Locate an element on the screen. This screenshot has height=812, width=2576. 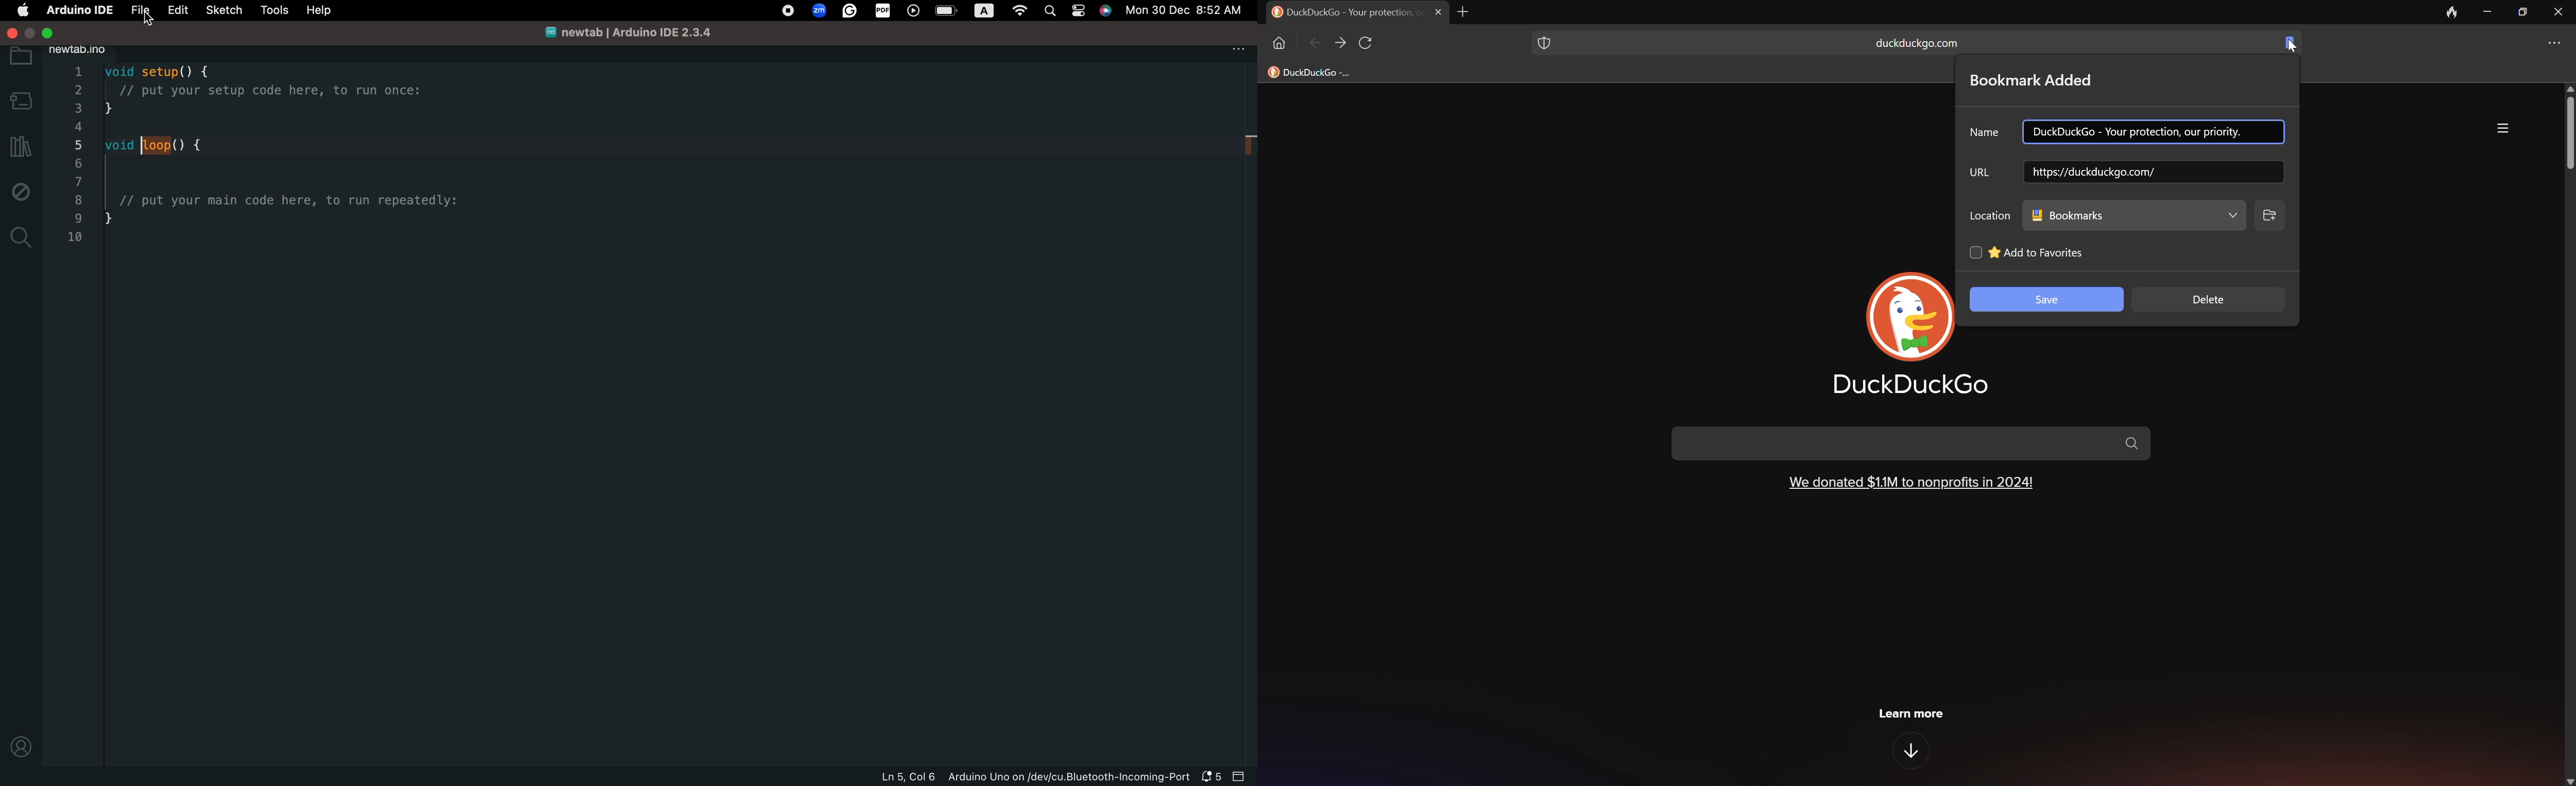
https://duckduckgo.com/ is located at coordinates (2135, 172).